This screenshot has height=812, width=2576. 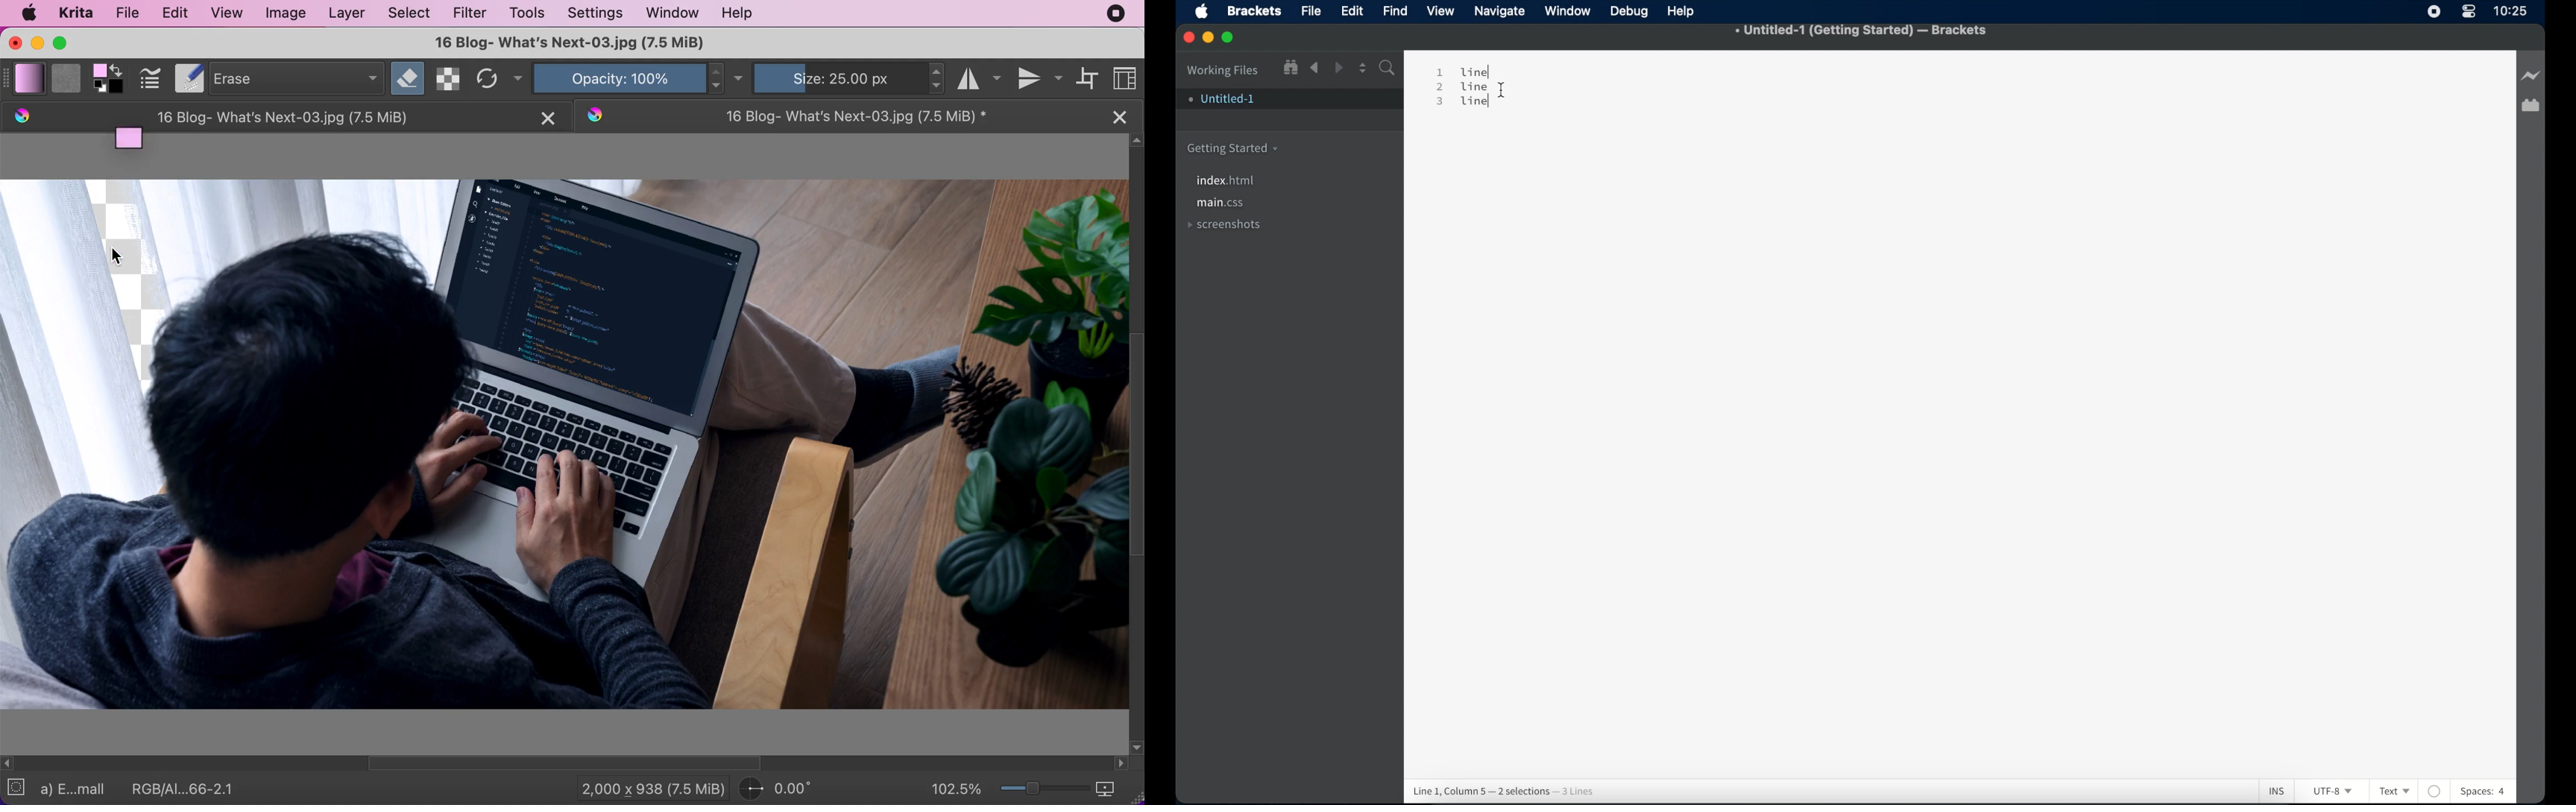 I want to click on screenshots, so click(x=1224, y=224).